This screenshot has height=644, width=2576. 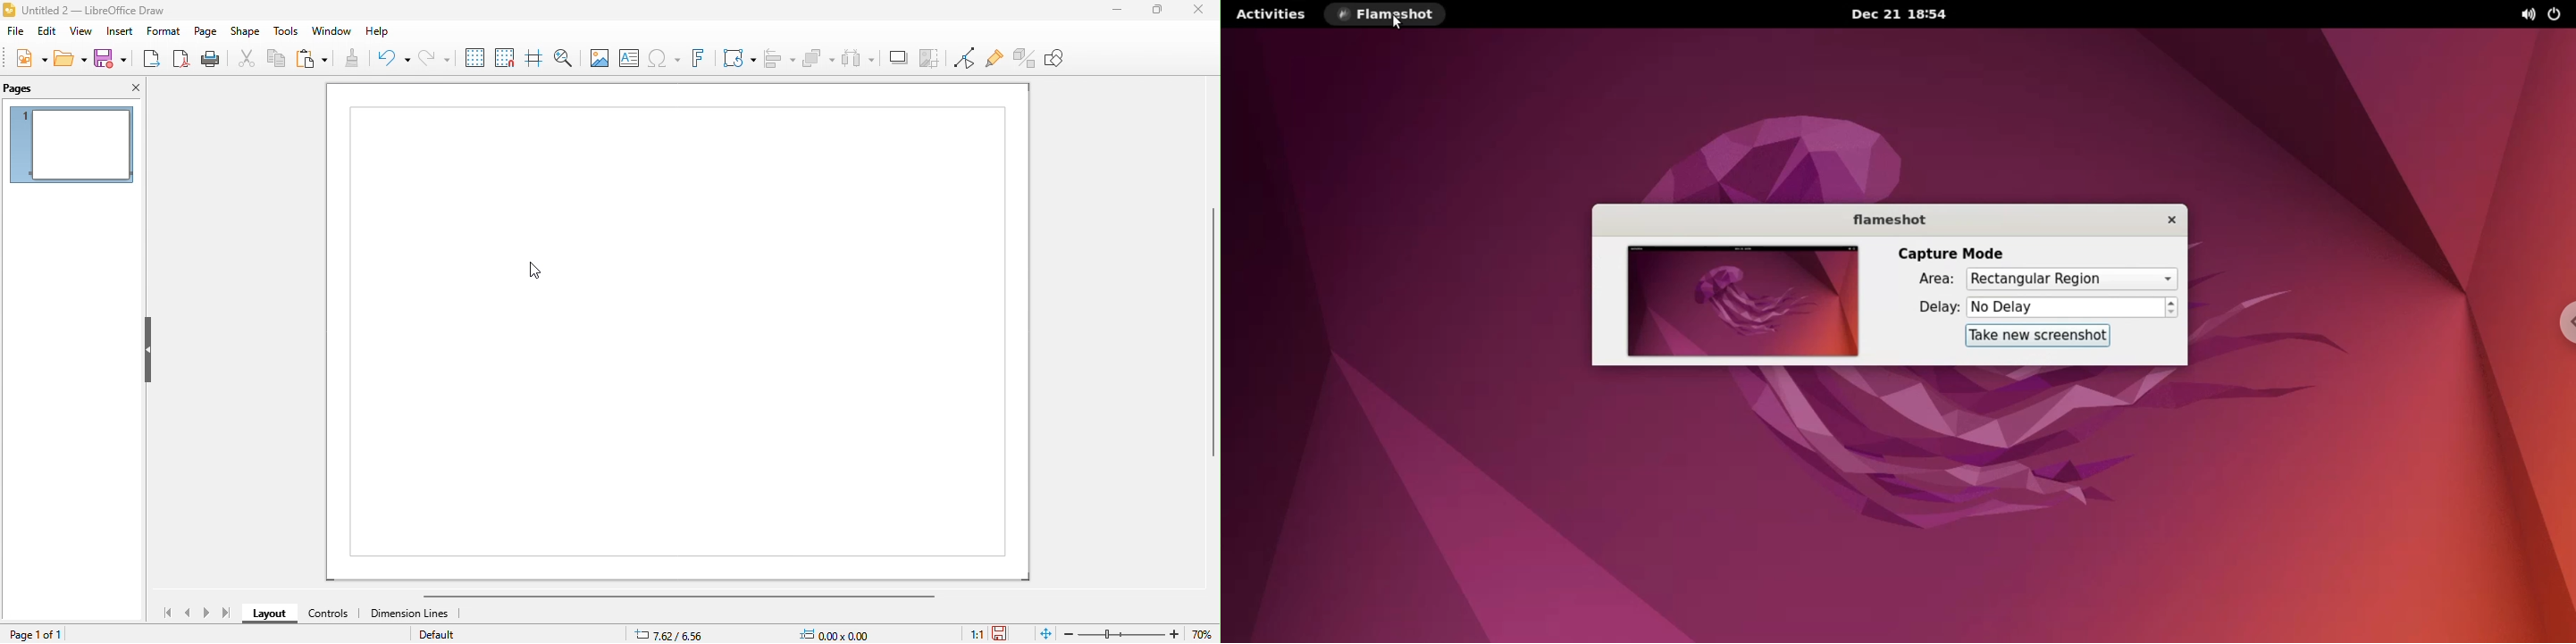 What do you see at coordinates (131, 87) in the screenshot?
I see `close pane` at bounding box center [131, 87].